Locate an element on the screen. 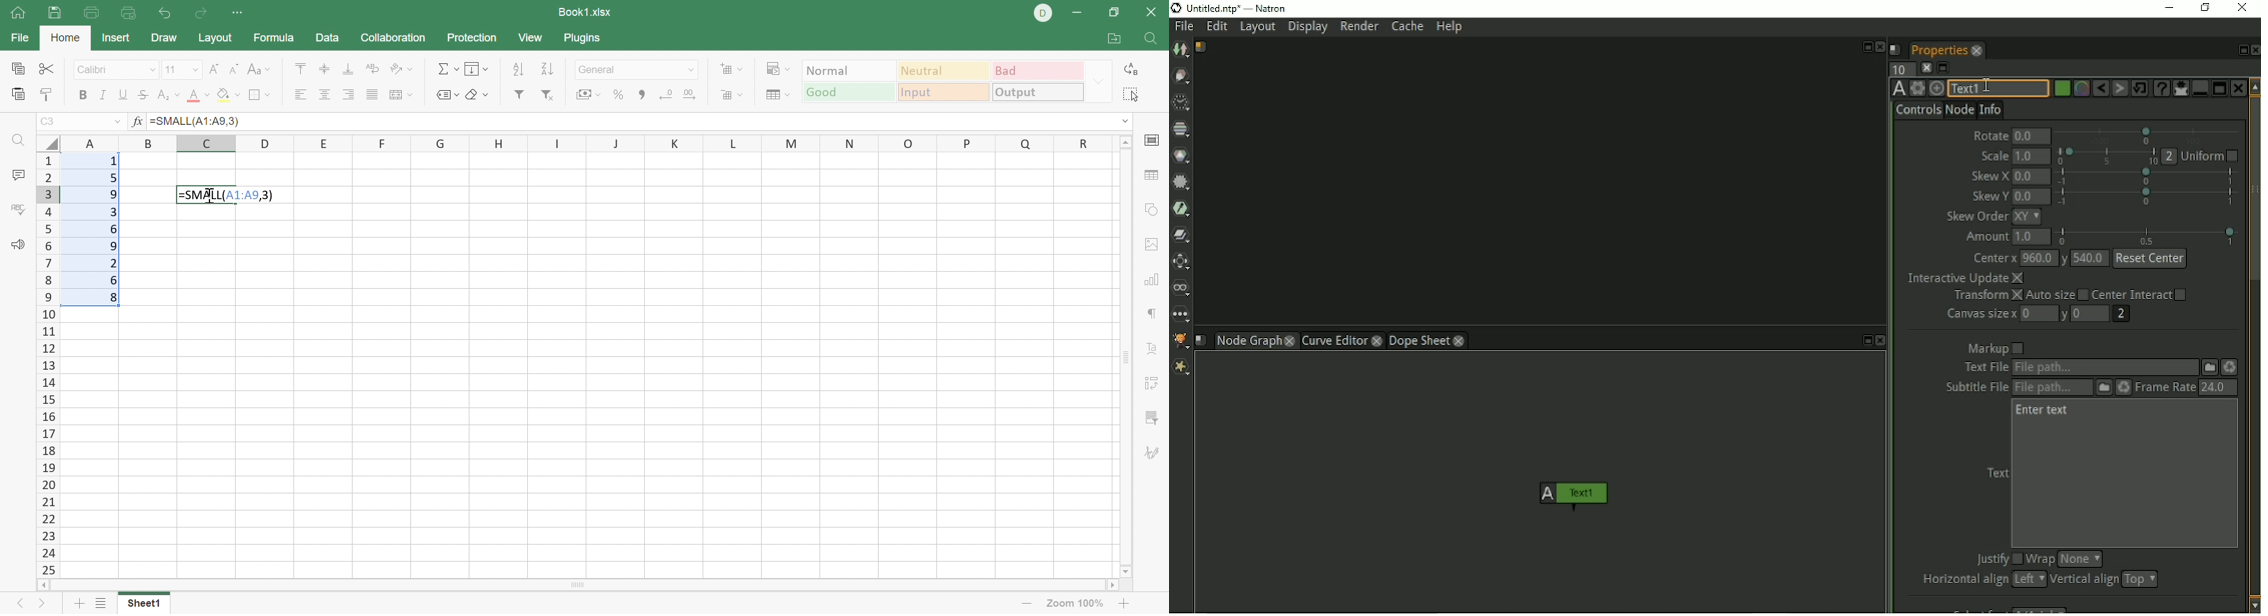 The height and width of the screenshot is (616, 2268). Output is located at coordinates (1037, 91).